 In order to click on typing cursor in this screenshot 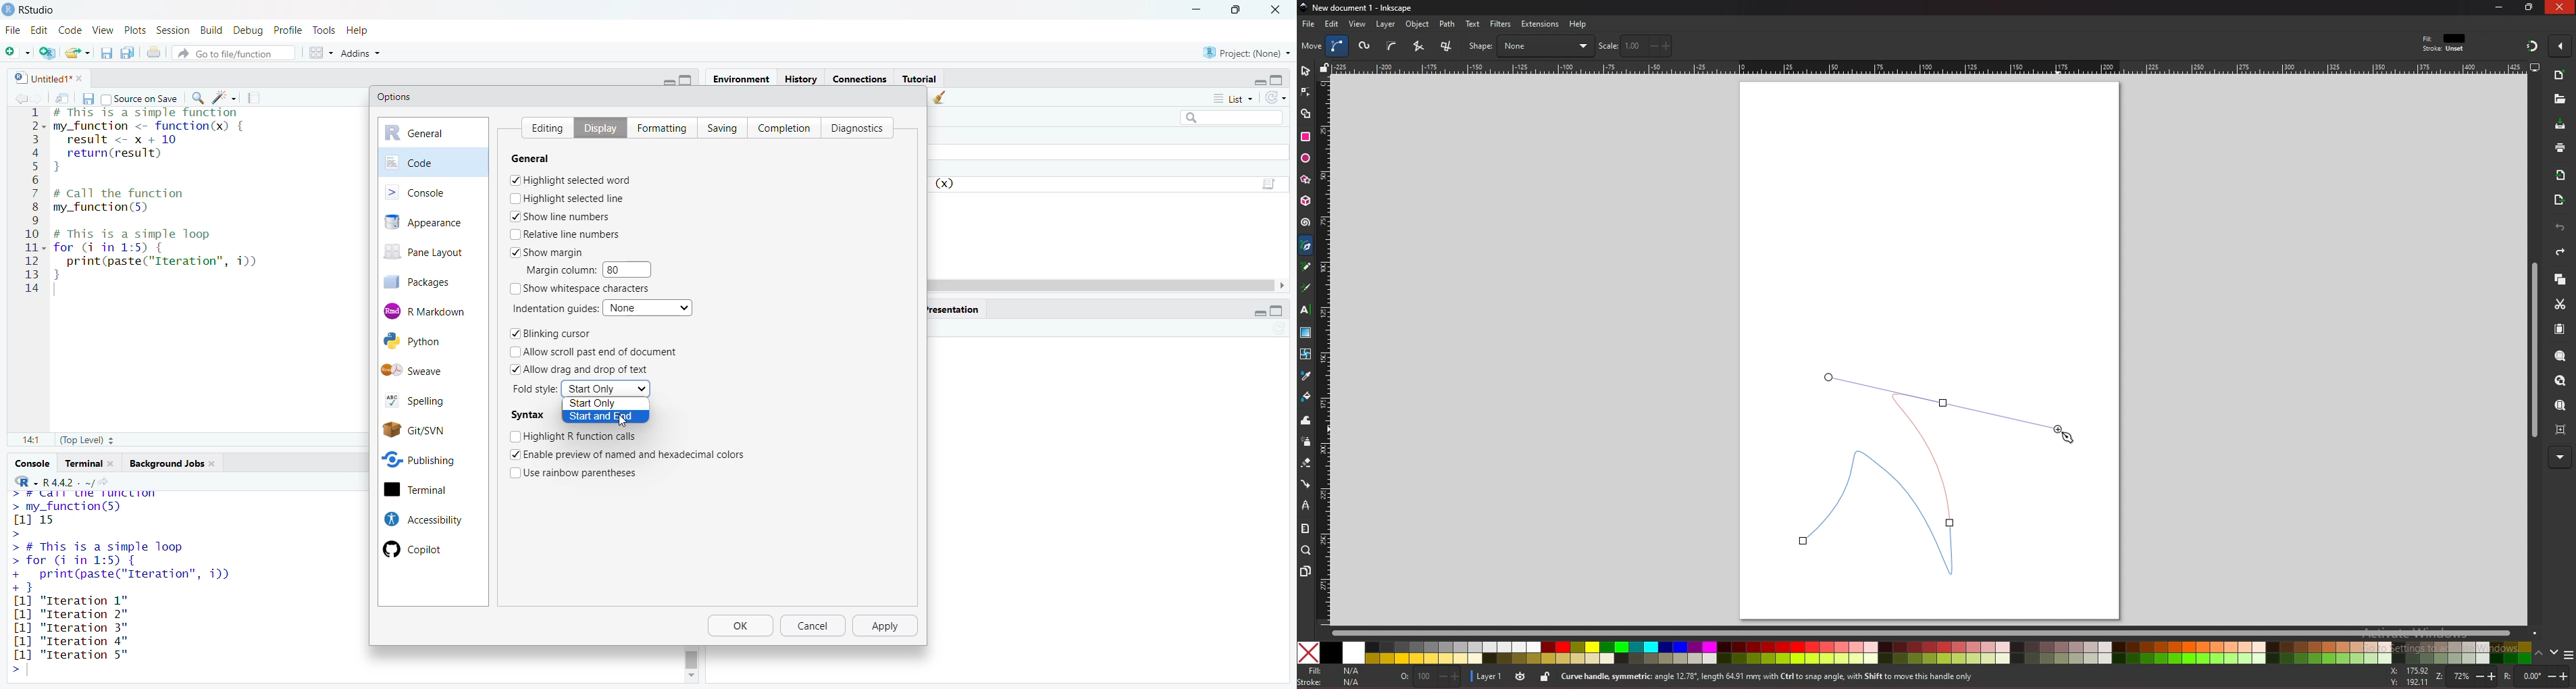, I will do `click(59, 290)`.